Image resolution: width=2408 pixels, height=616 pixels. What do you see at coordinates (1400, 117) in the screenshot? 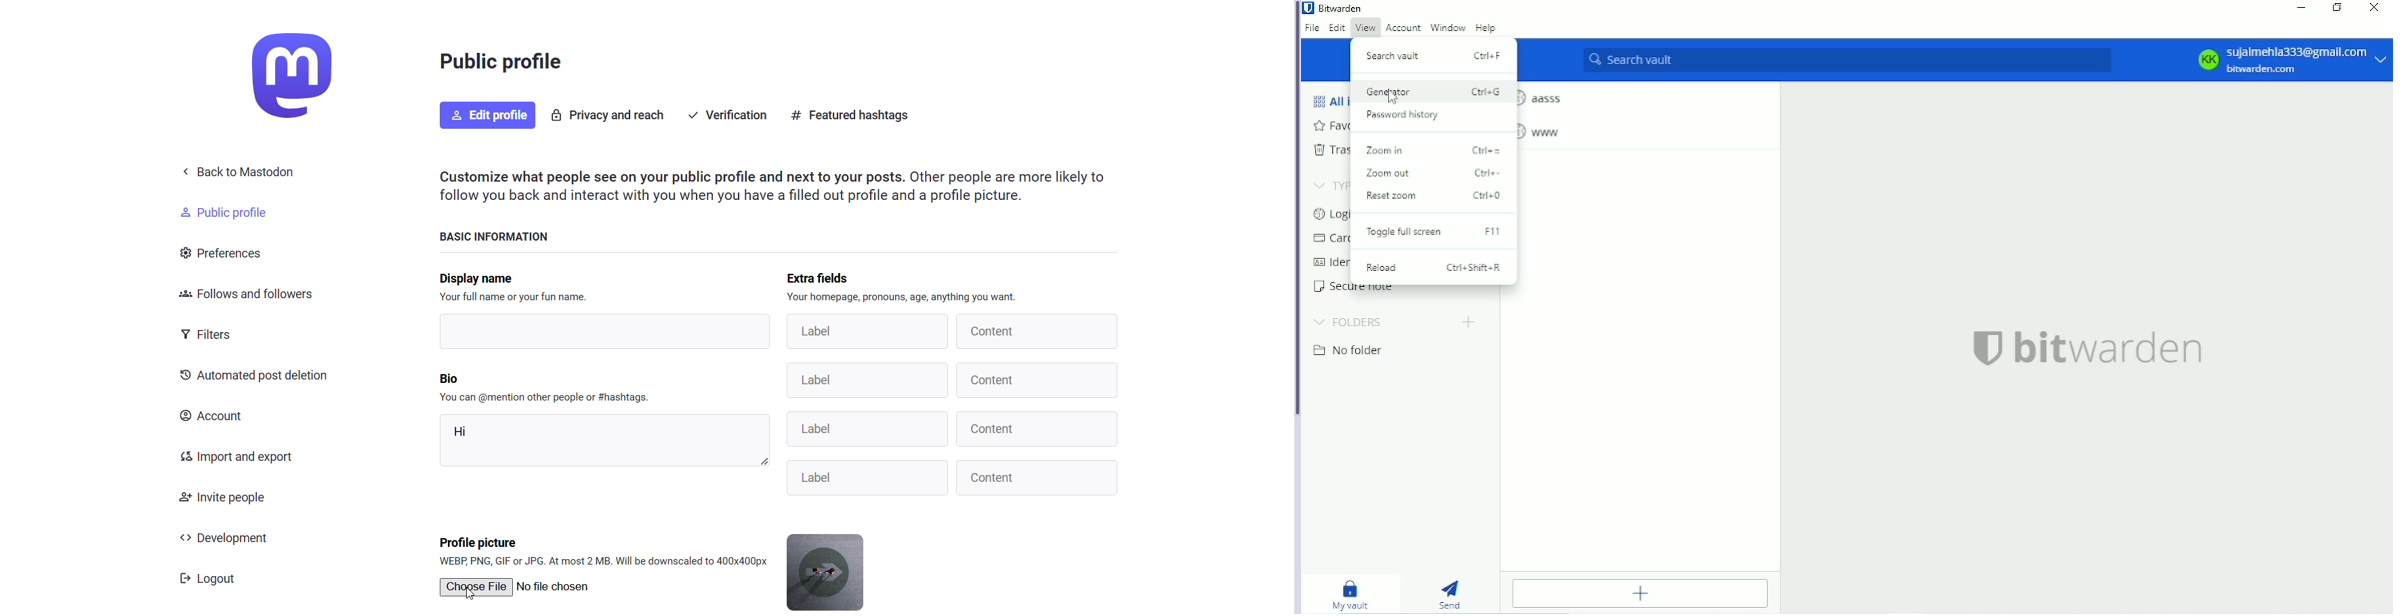
I see `Password history` at bounding box center [1400, 117].